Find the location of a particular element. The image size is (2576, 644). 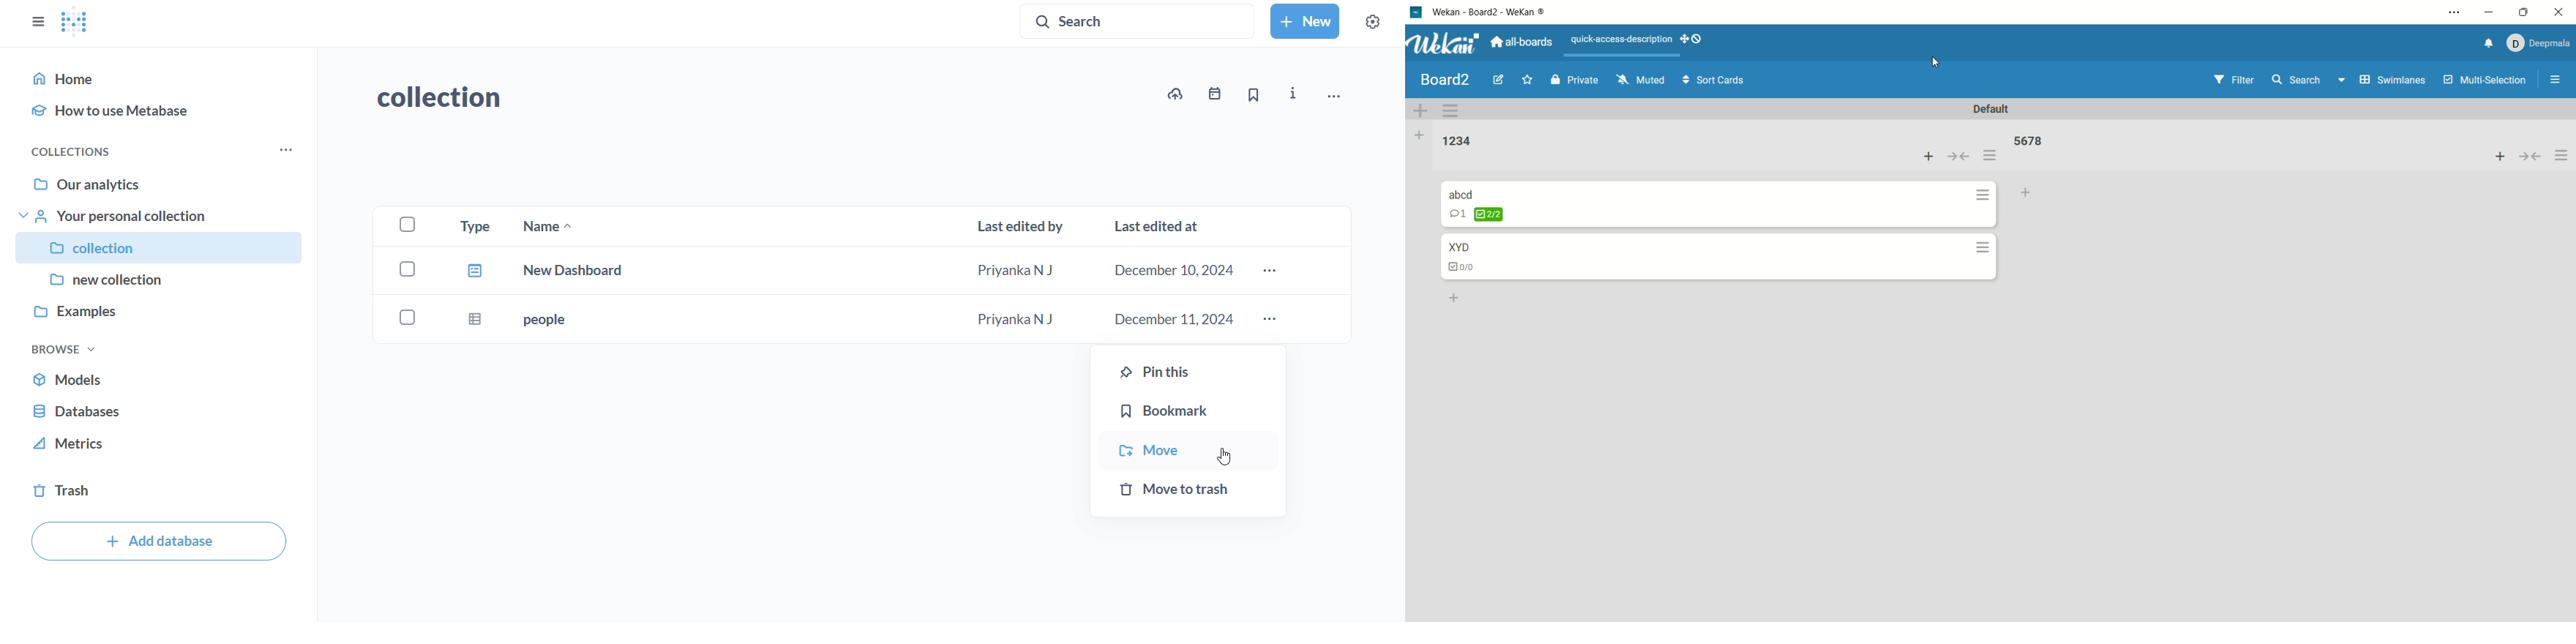

checklist is located at coordinates (1461, 264).